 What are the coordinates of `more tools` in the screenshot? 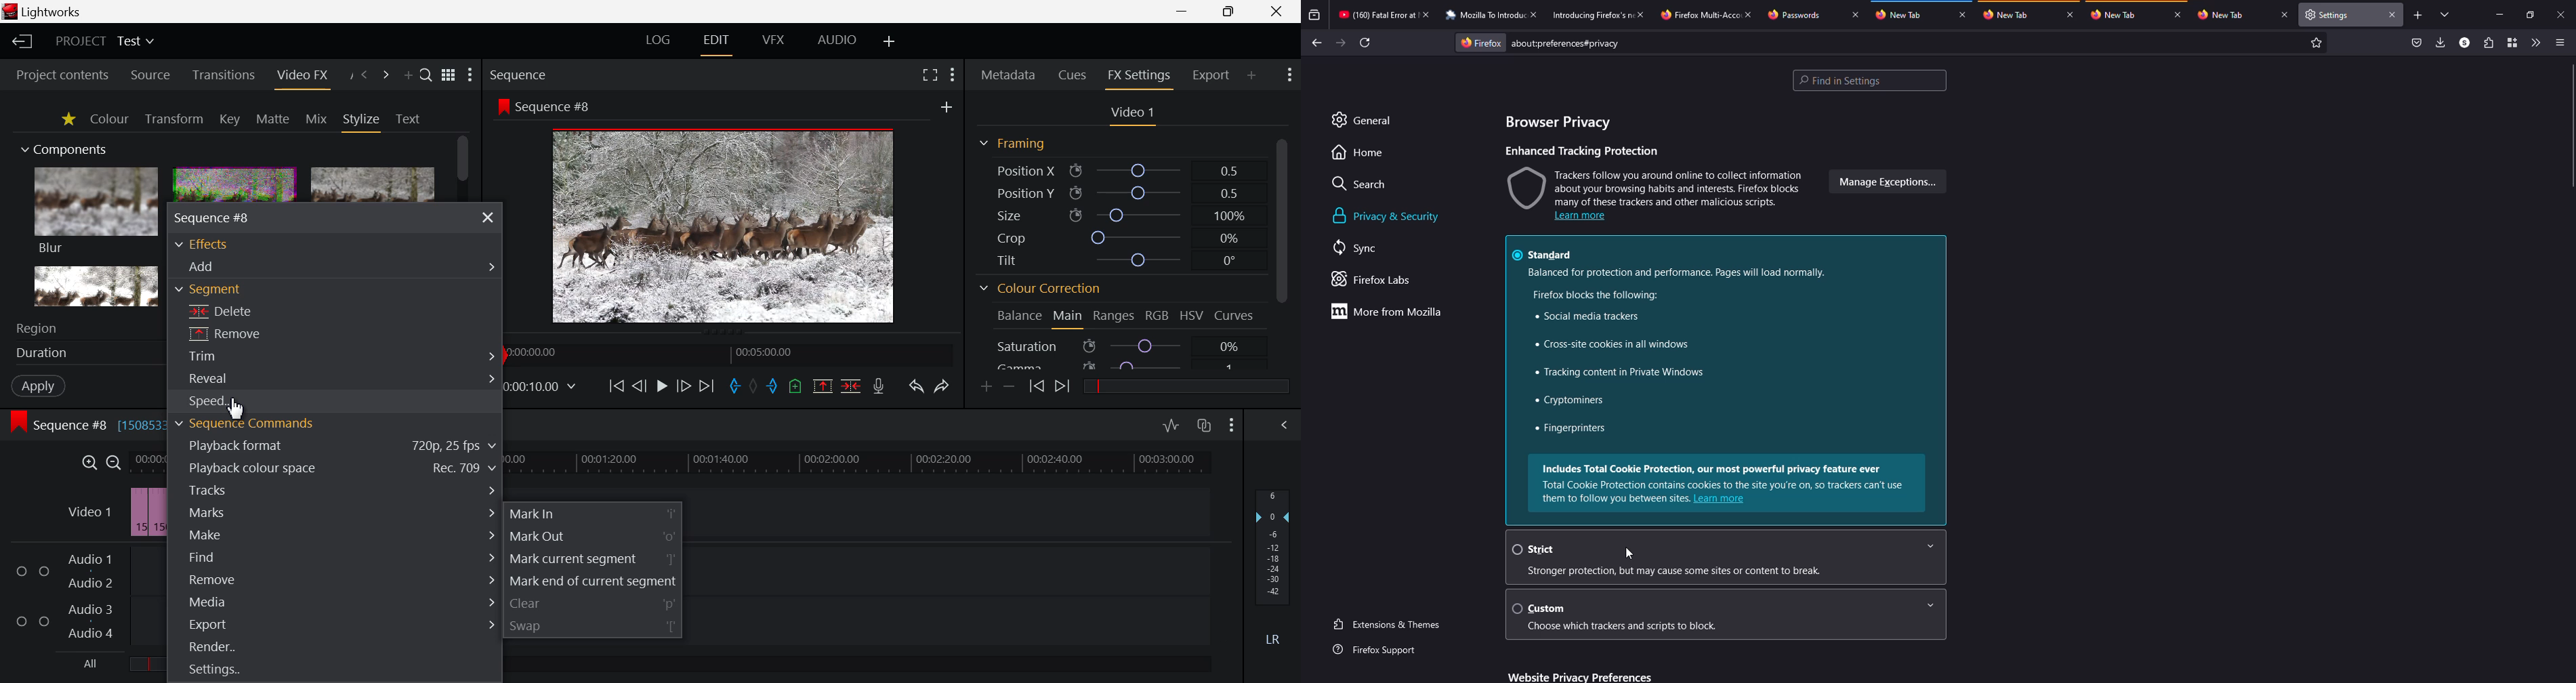 It's located at (2536, 43).